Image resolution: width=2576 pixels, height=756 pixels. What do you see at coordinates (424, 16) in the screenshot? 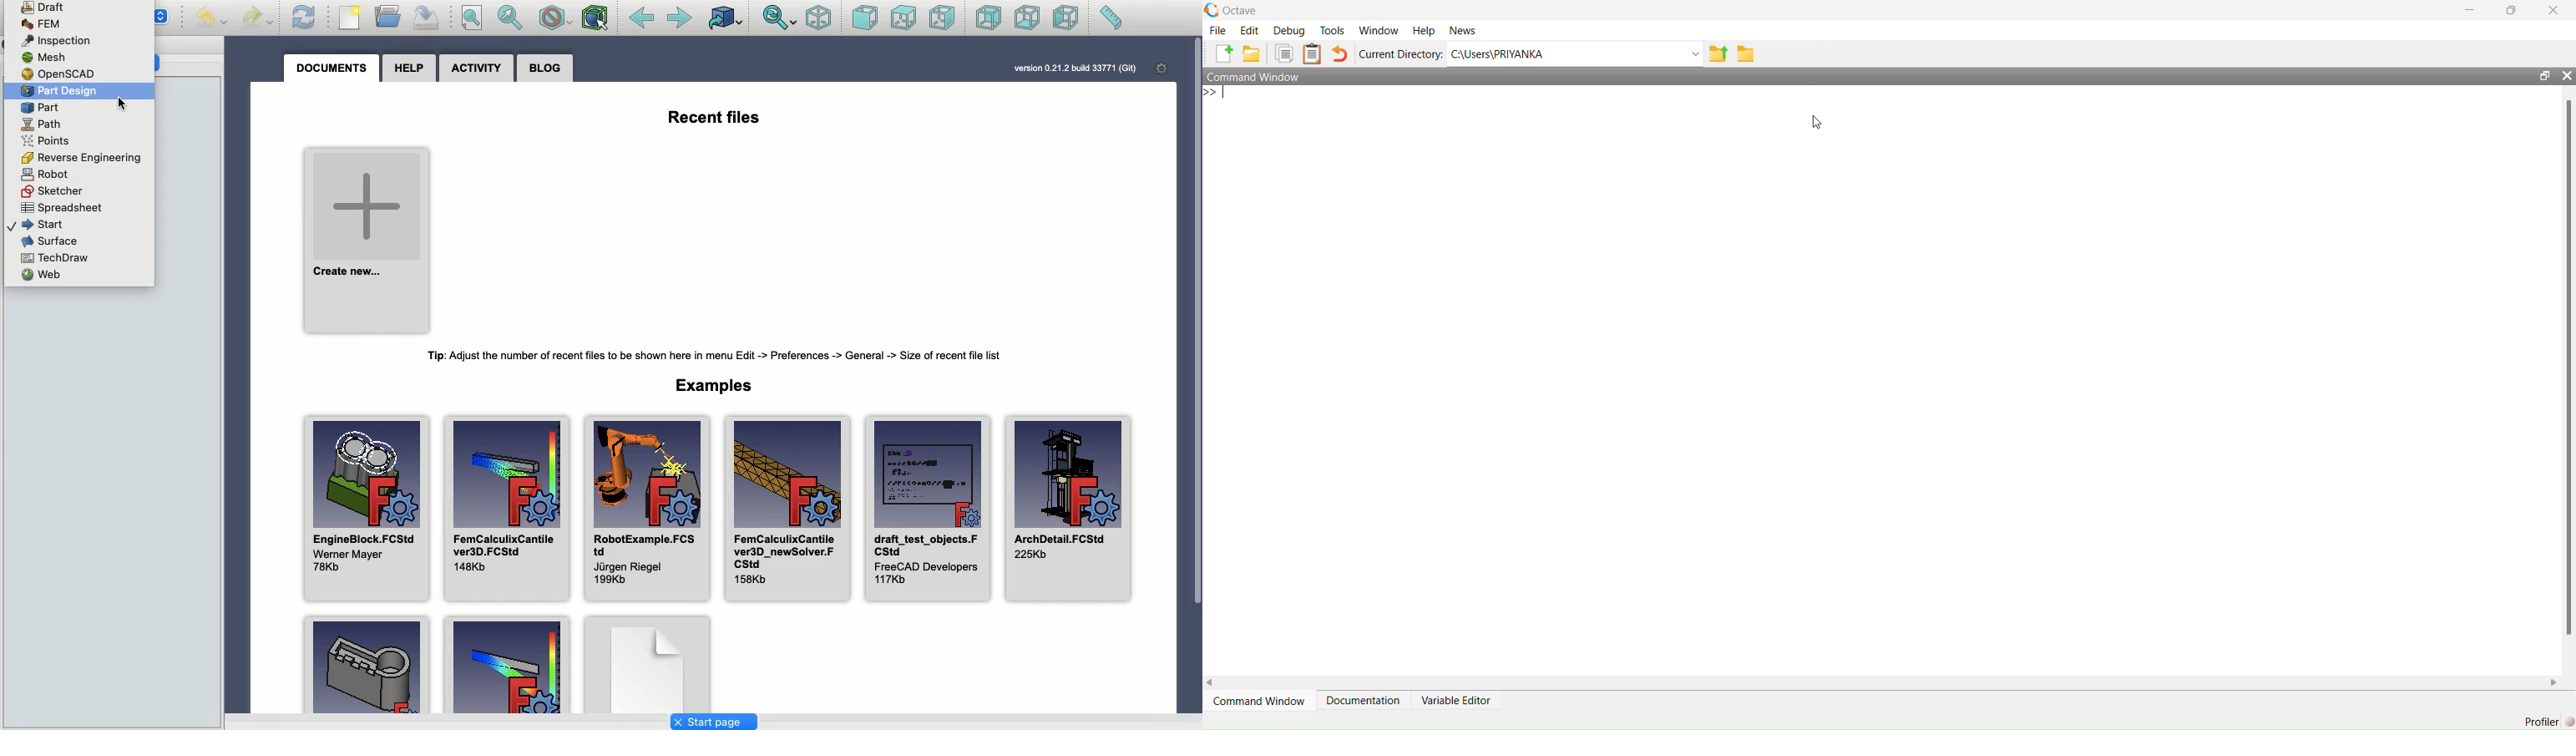
I see `Save` at bounding box center [424, 16].